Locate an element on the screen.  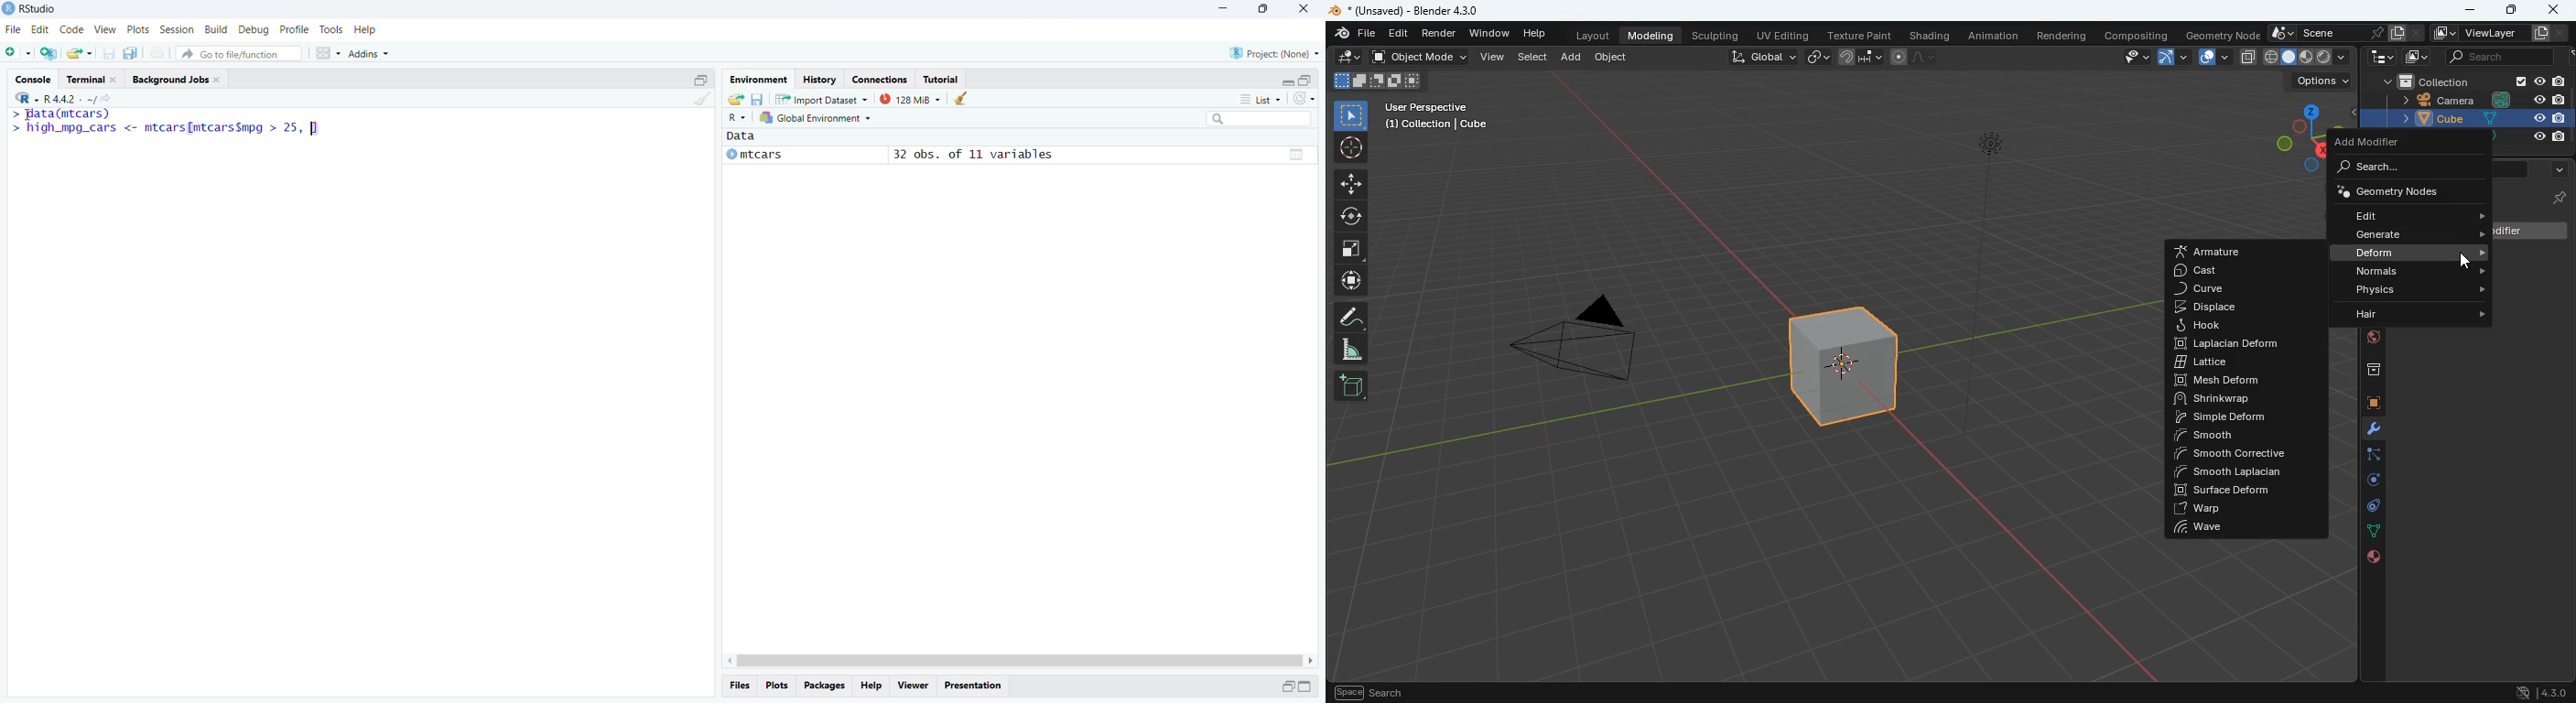
rendering is located at coordinates (2066, 38).